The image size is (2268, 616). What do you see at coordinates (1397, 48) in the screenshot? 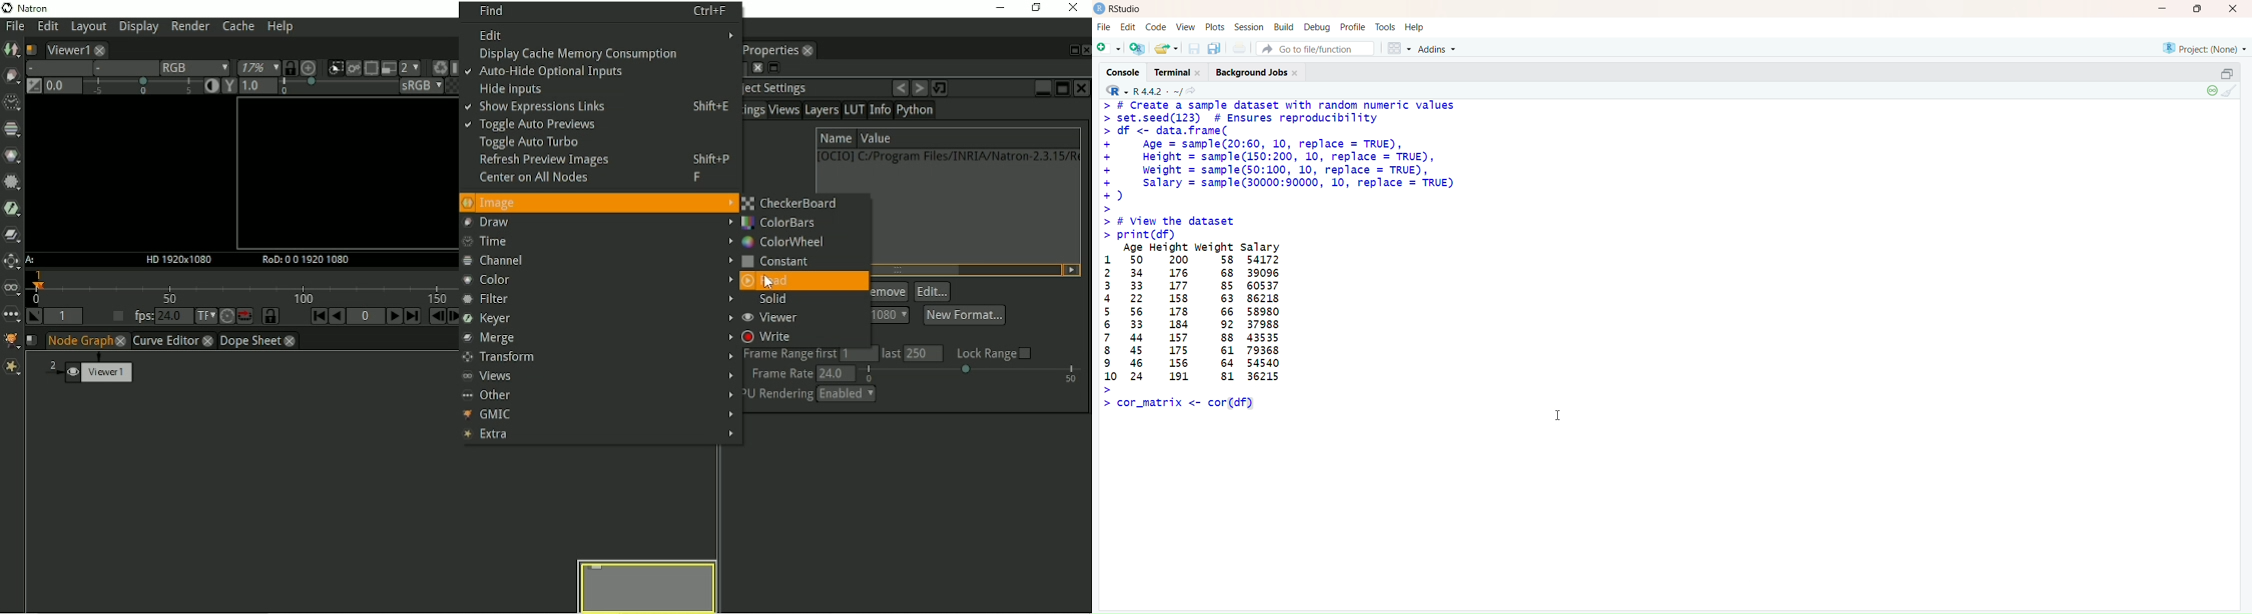
I see `Workspace panes` at bounding box center [1397, 48].